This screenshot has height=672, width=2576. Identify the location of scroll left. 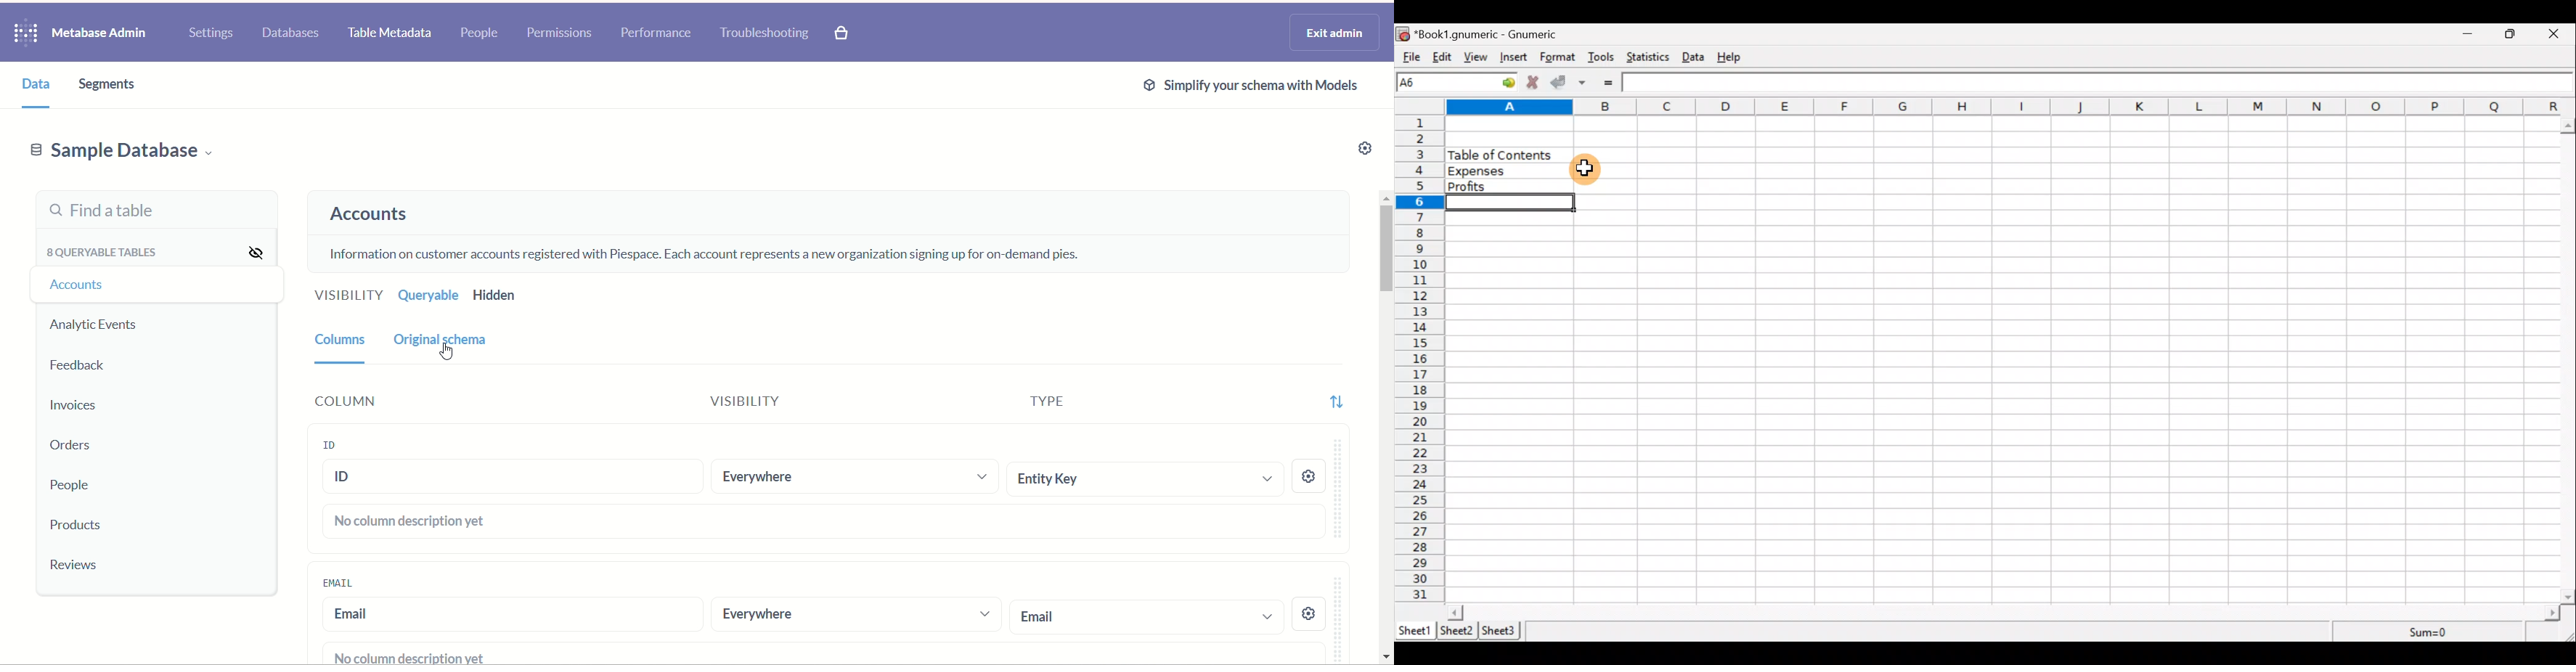
(1455, 612).